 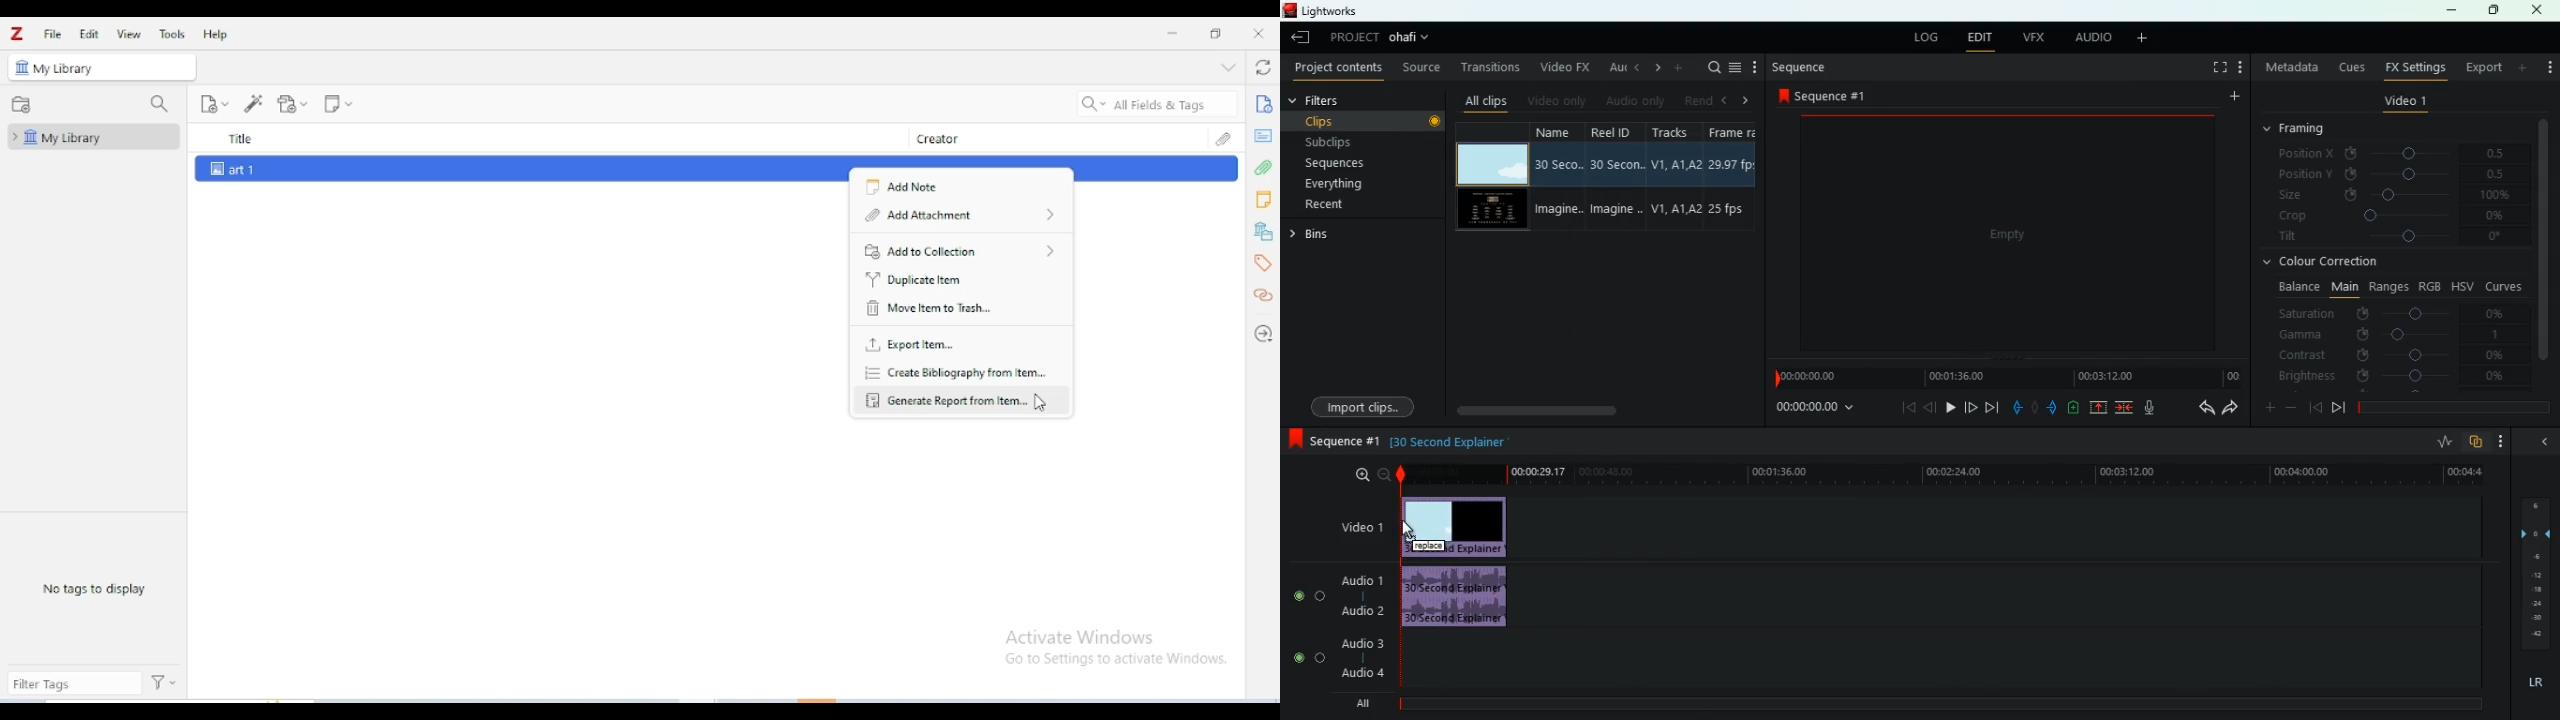 What do you see at coordinates (1813, 409) in the screenshot?
I see `time` at bounding box center [1813, 409].